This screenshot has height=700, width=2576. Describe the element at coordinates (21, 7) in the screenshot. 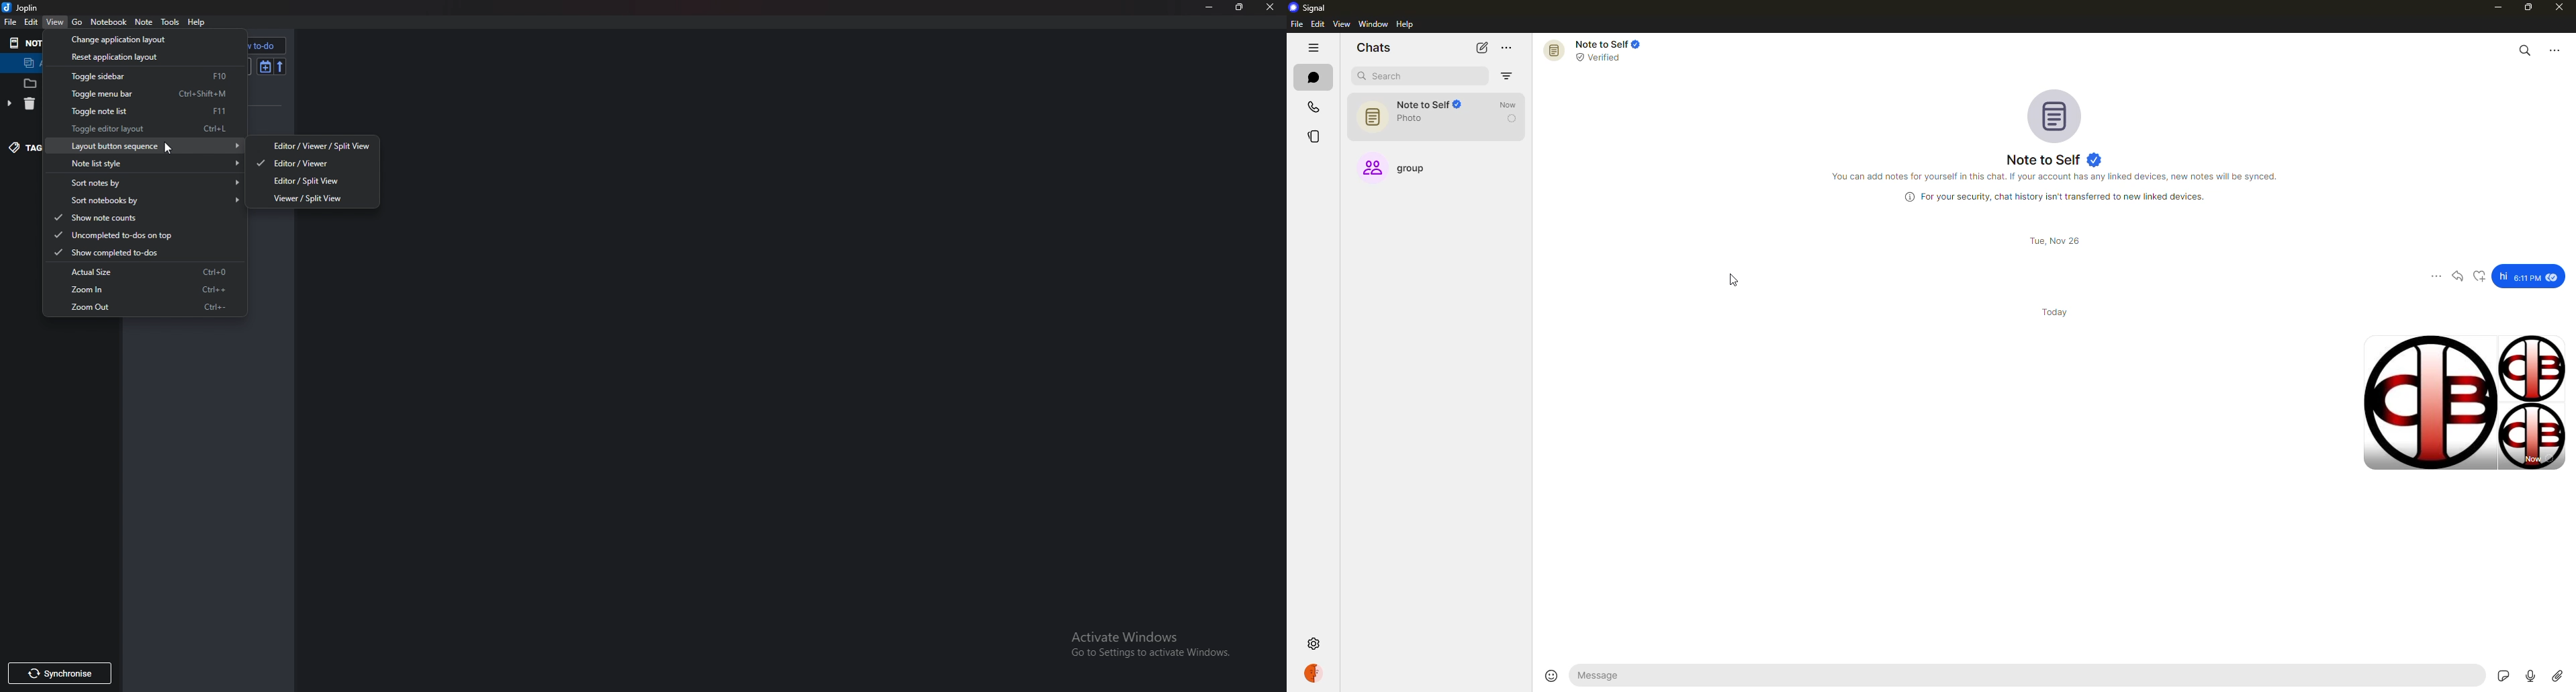

I see `joplin` at that location.